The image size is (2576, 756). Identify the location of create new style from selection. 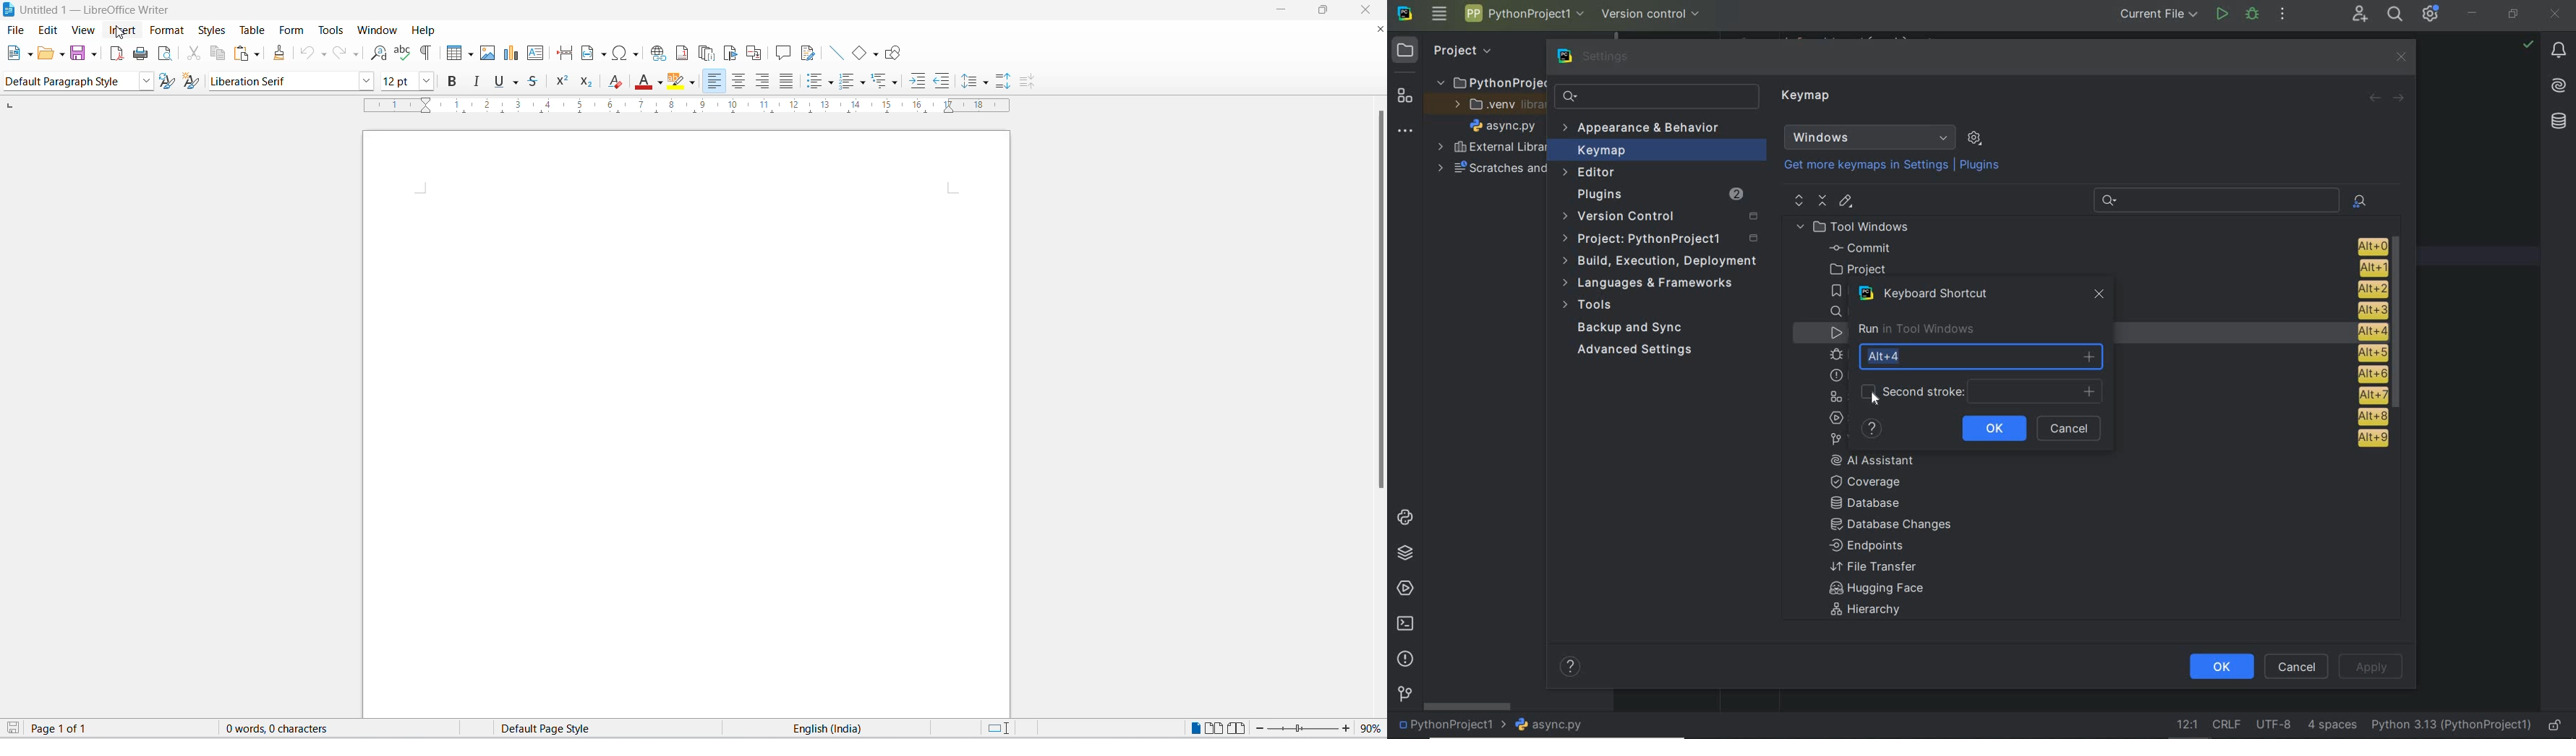
(193, 80).